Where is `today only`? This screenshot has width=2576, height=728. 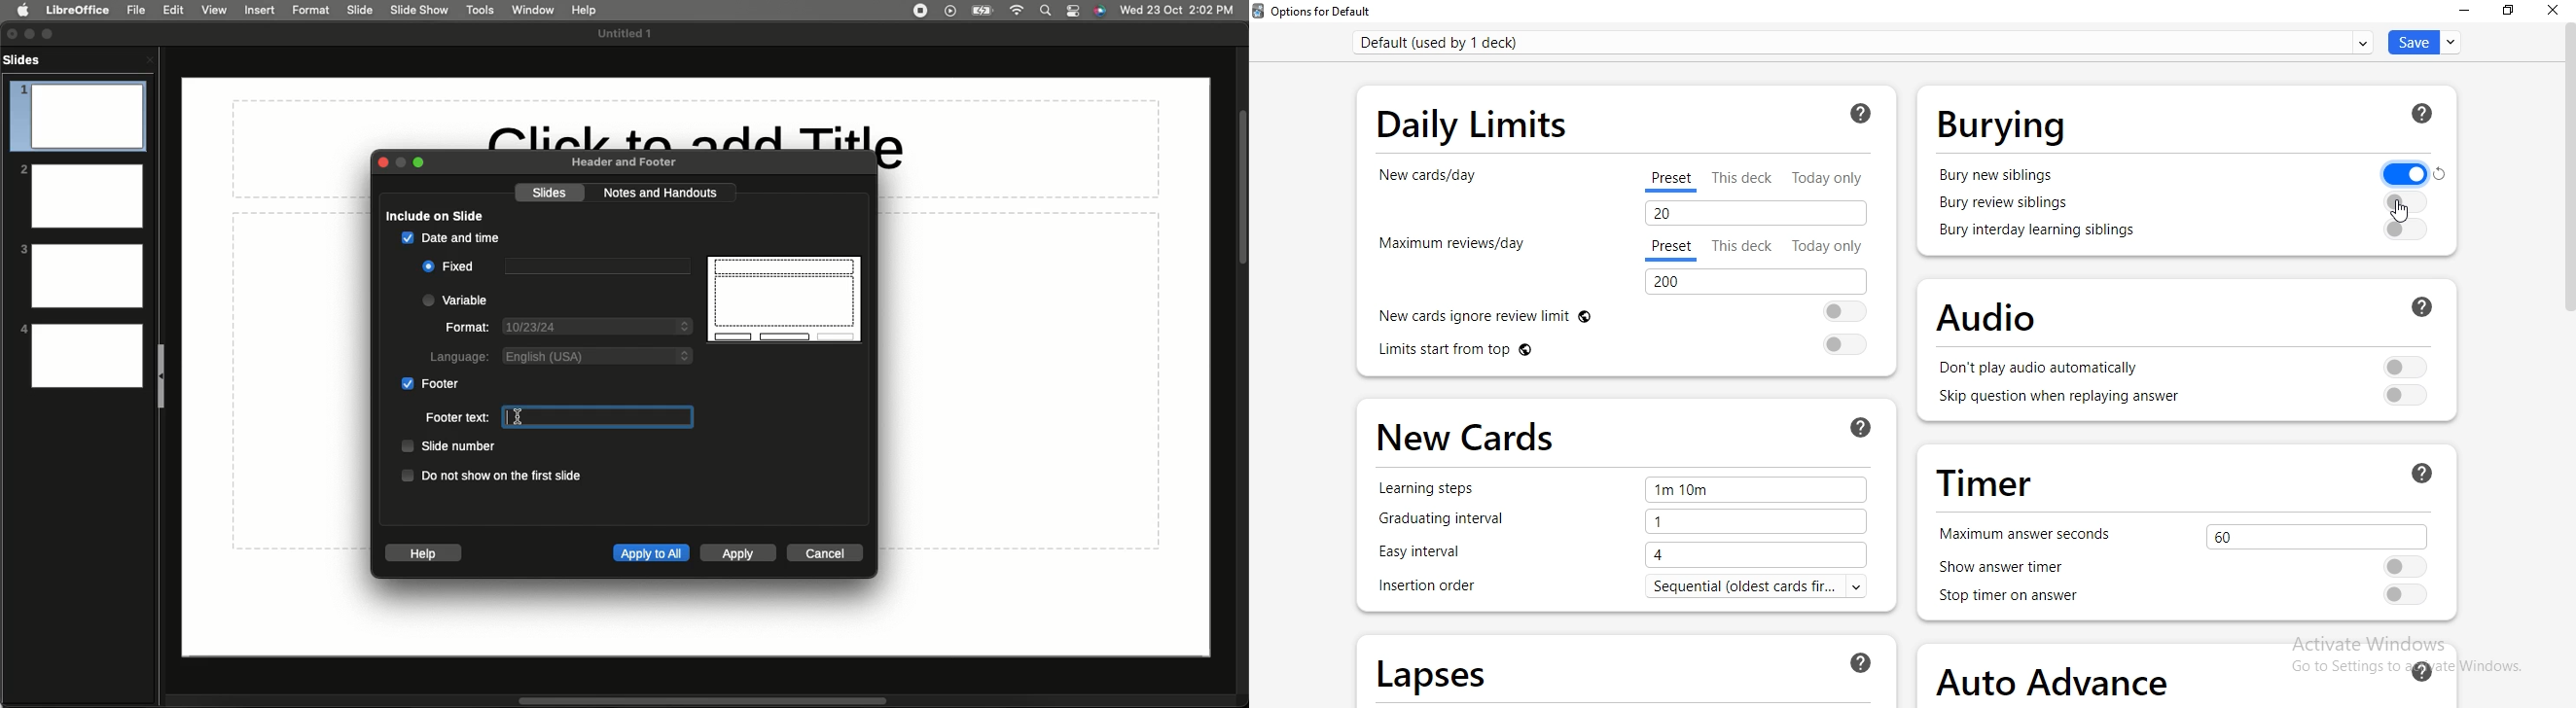 today only is located at coordinates (1826, 246).